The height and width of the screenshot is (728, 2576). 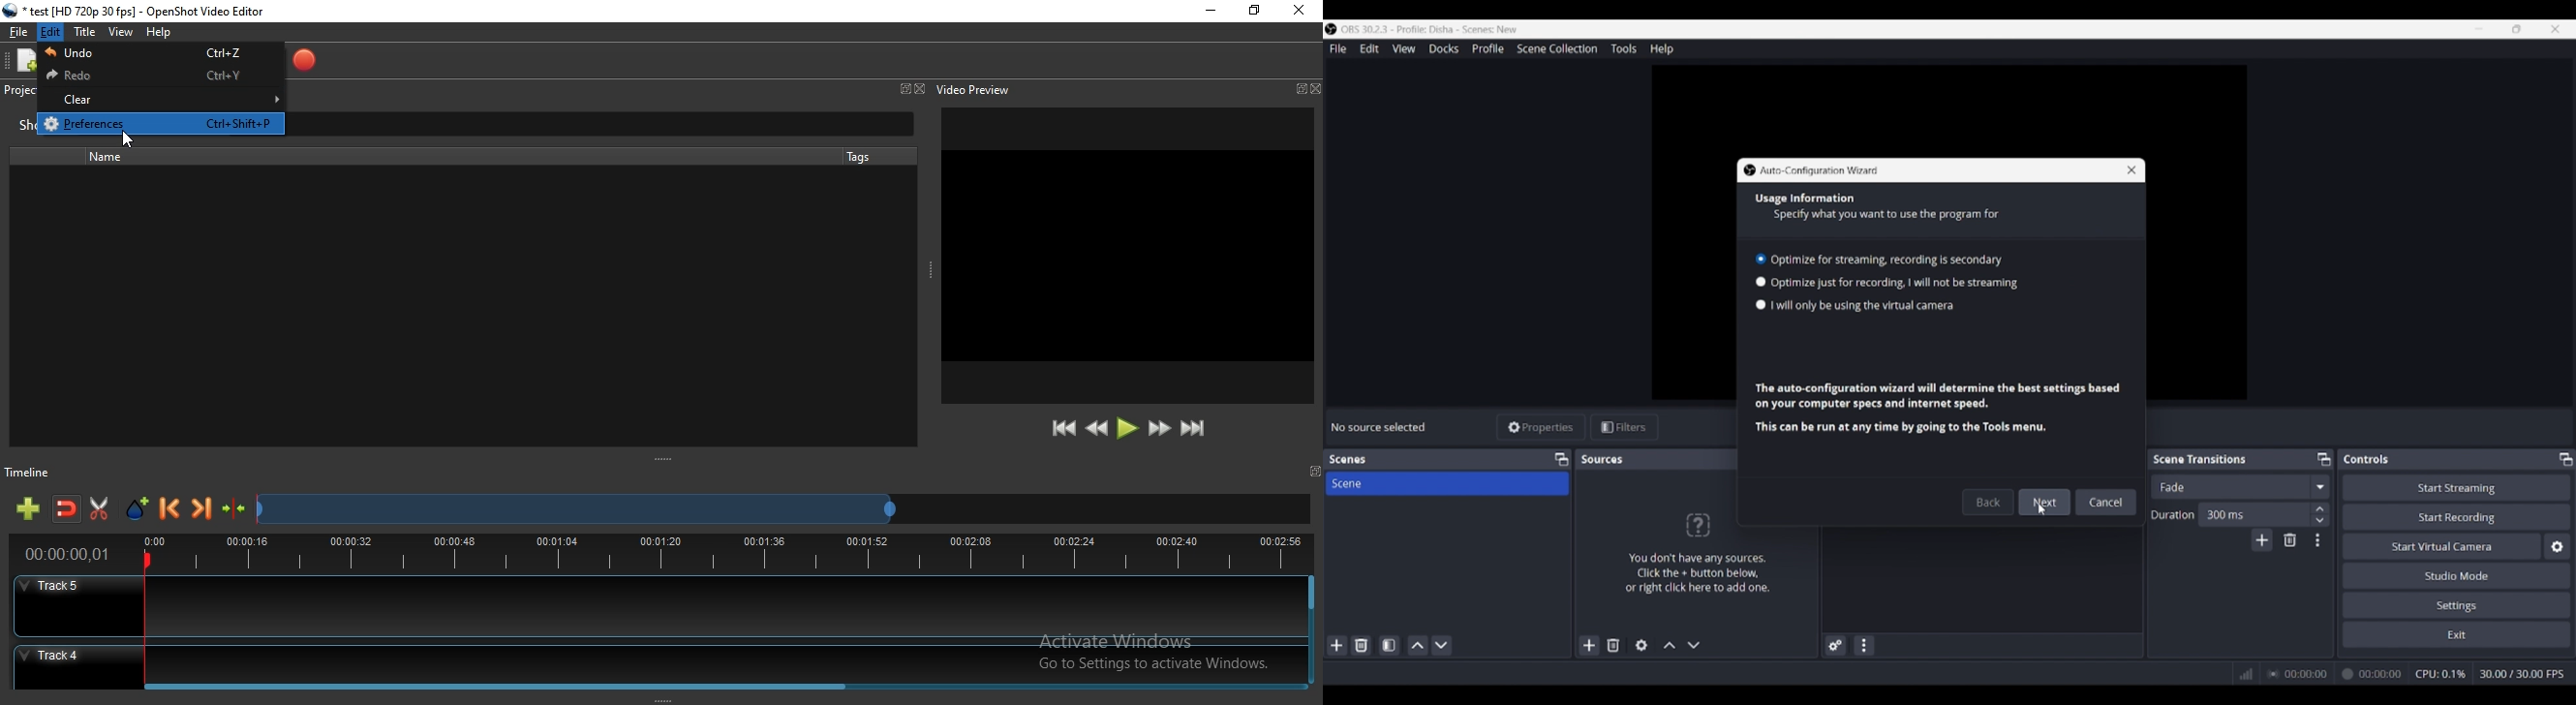 What do you see at coordinates (1159, 430) in the screenshot?
I see `Fast forward` at bounding box center [1159, 430].